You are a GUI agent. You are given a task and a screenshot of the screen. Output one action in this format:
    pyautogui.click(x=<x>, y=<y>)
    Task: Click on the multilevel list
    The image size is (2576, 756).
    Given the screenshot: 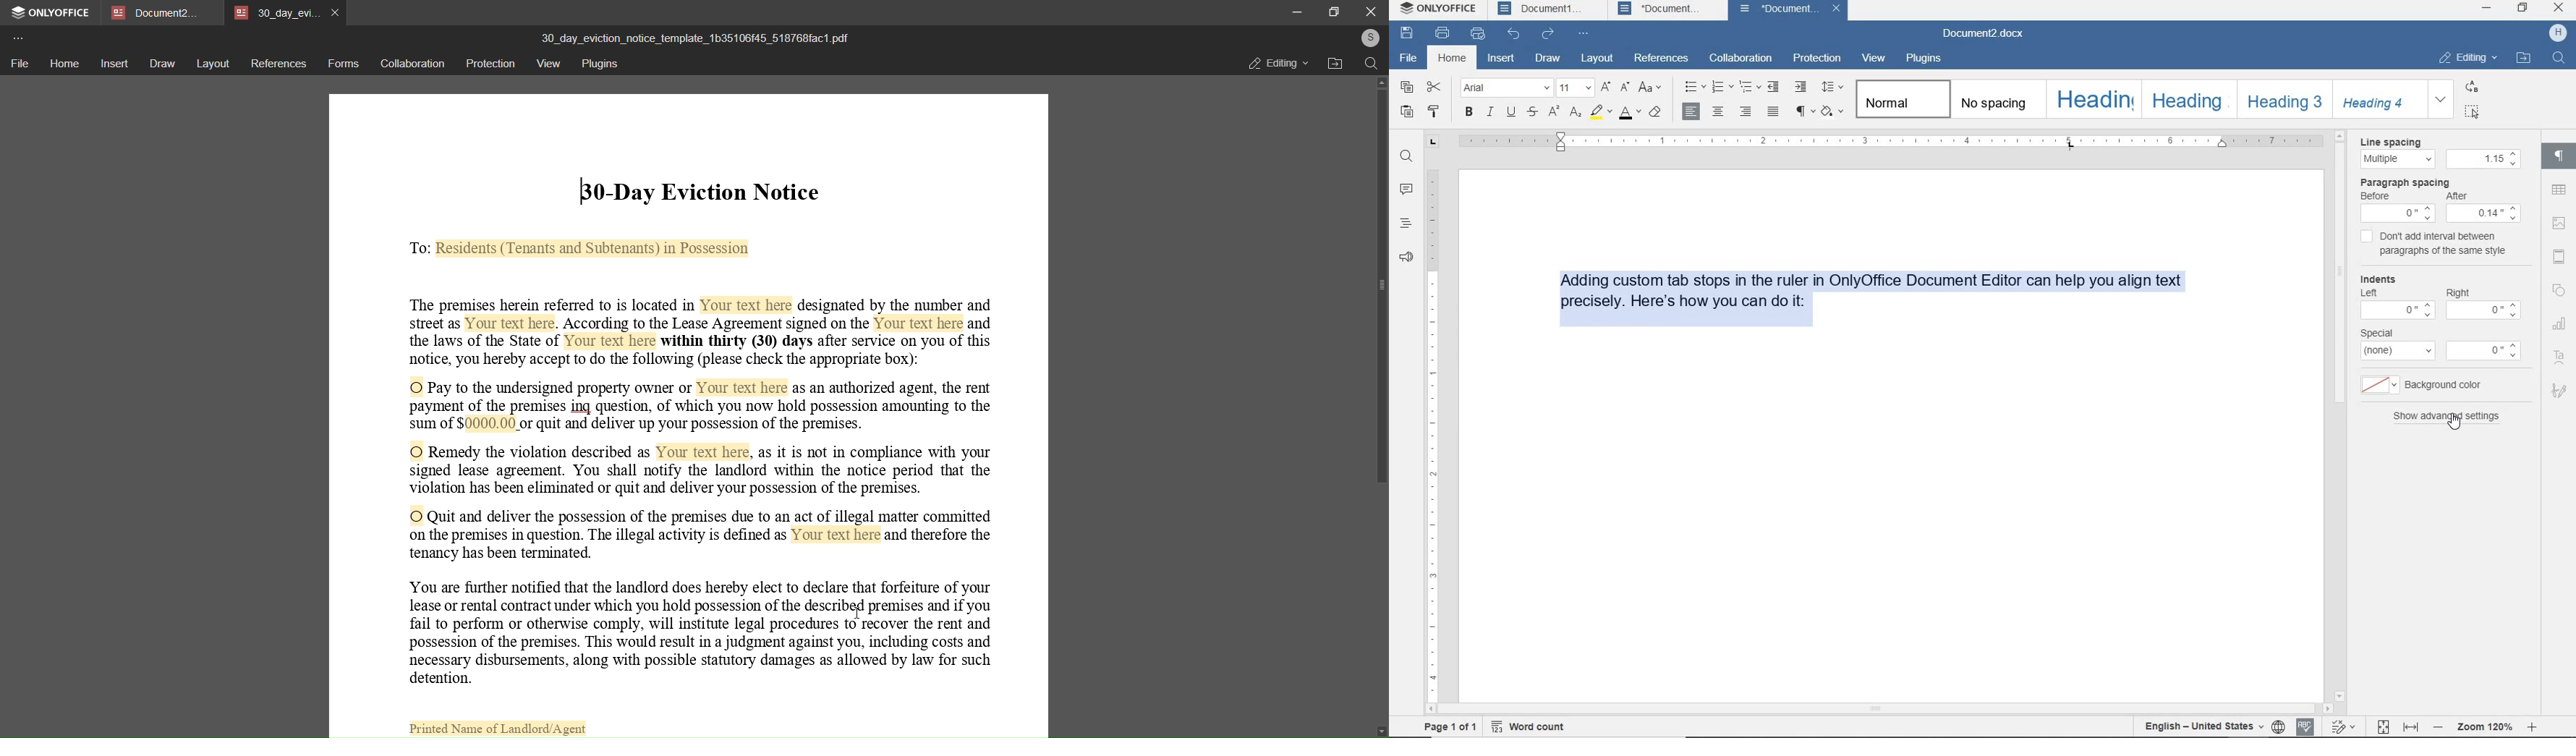 What is the action you would take?
    pyautogui.click(x=1748, y=85)
    